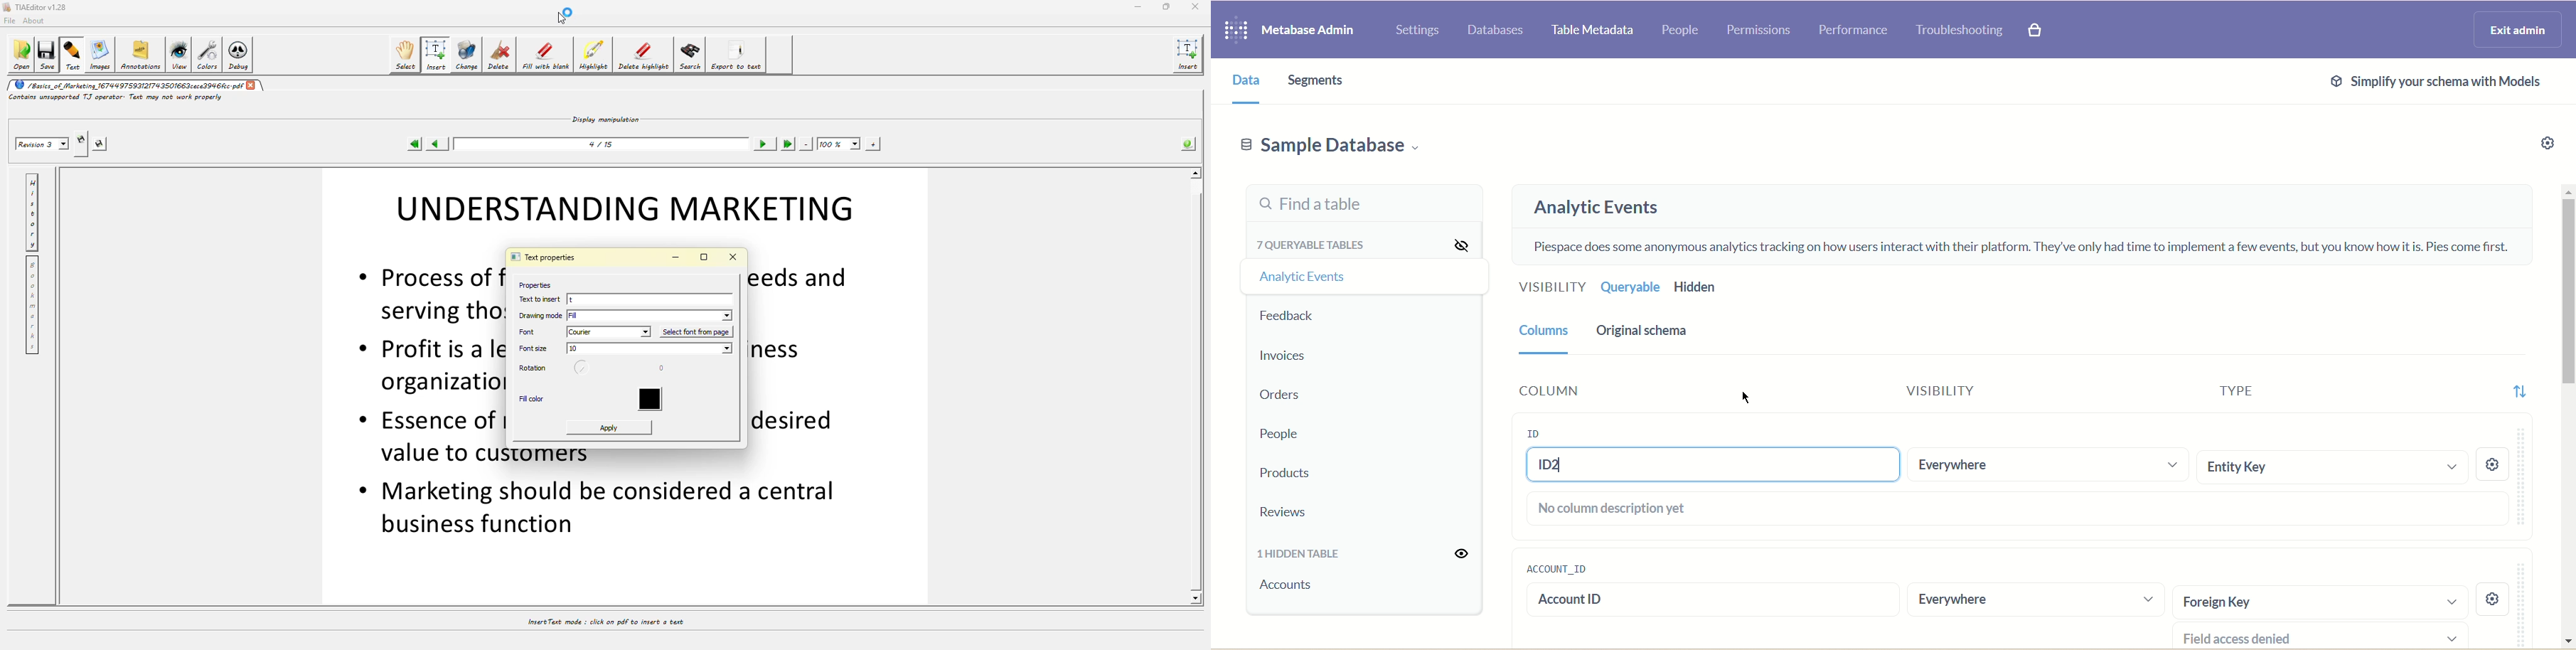 The height and width of the screenshot is (672, 2576). Describe the element at coordinates (1455, 280) in the screenshot. I see `Hide` at that location.